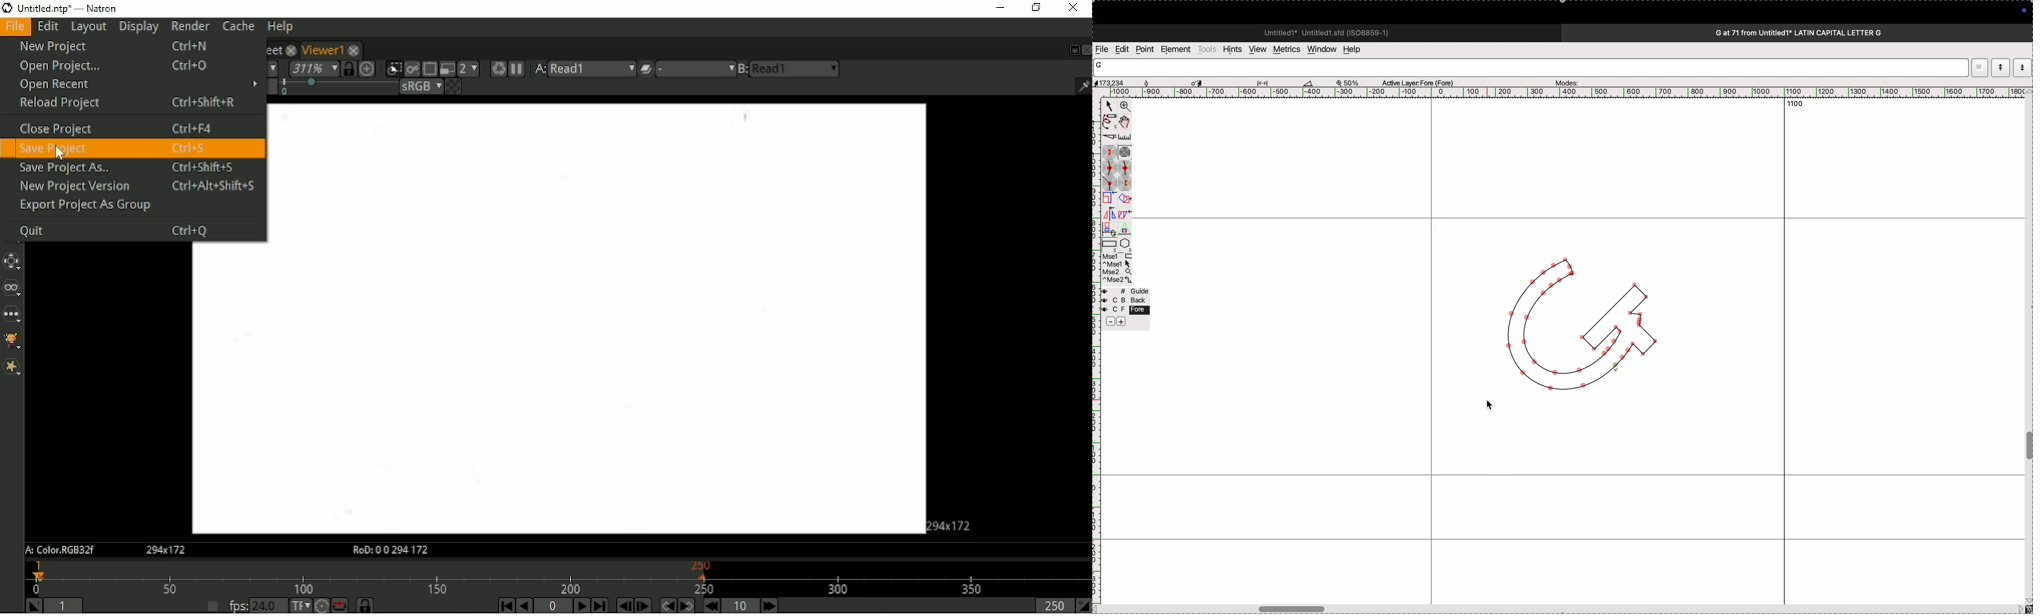  Describe the element at coordinates (63, 606) in the screenshot. I see `Playback in point` at that location.